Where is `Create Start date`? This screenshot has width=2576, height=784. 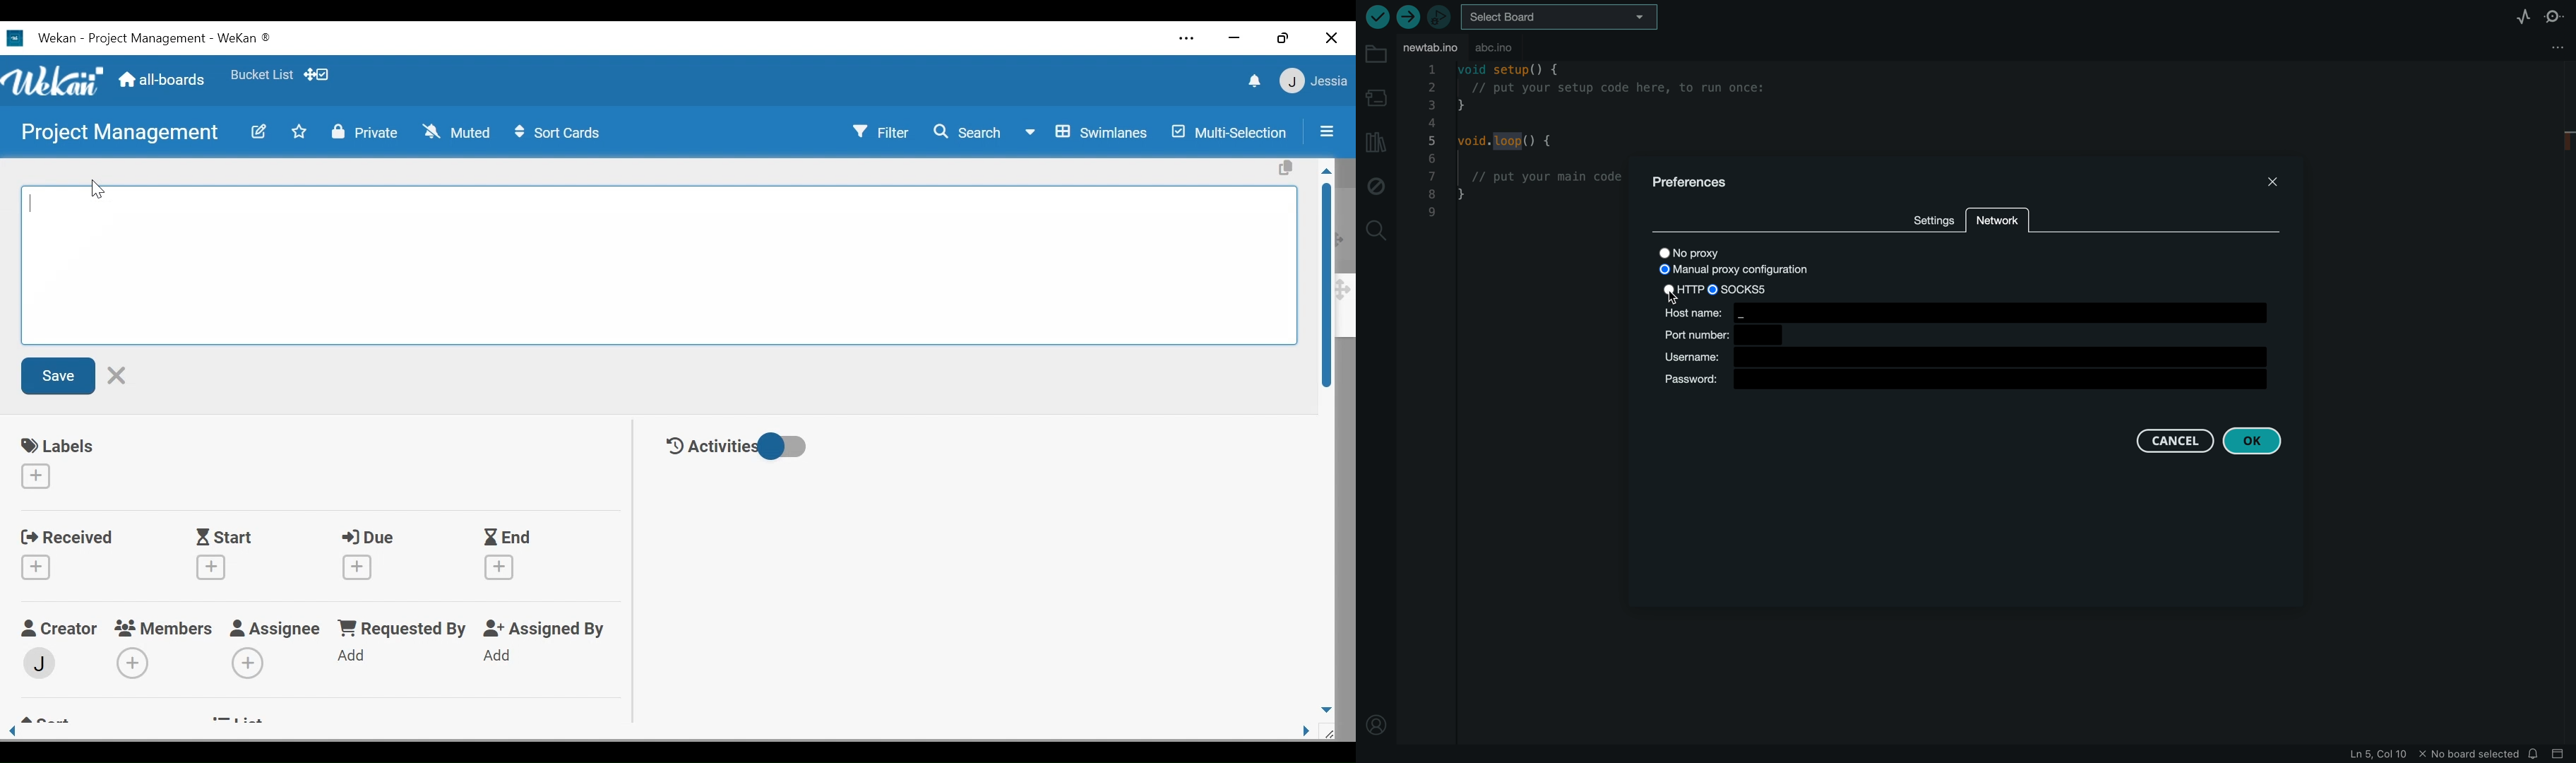 Create Start date is located at coordinates (211, 567).